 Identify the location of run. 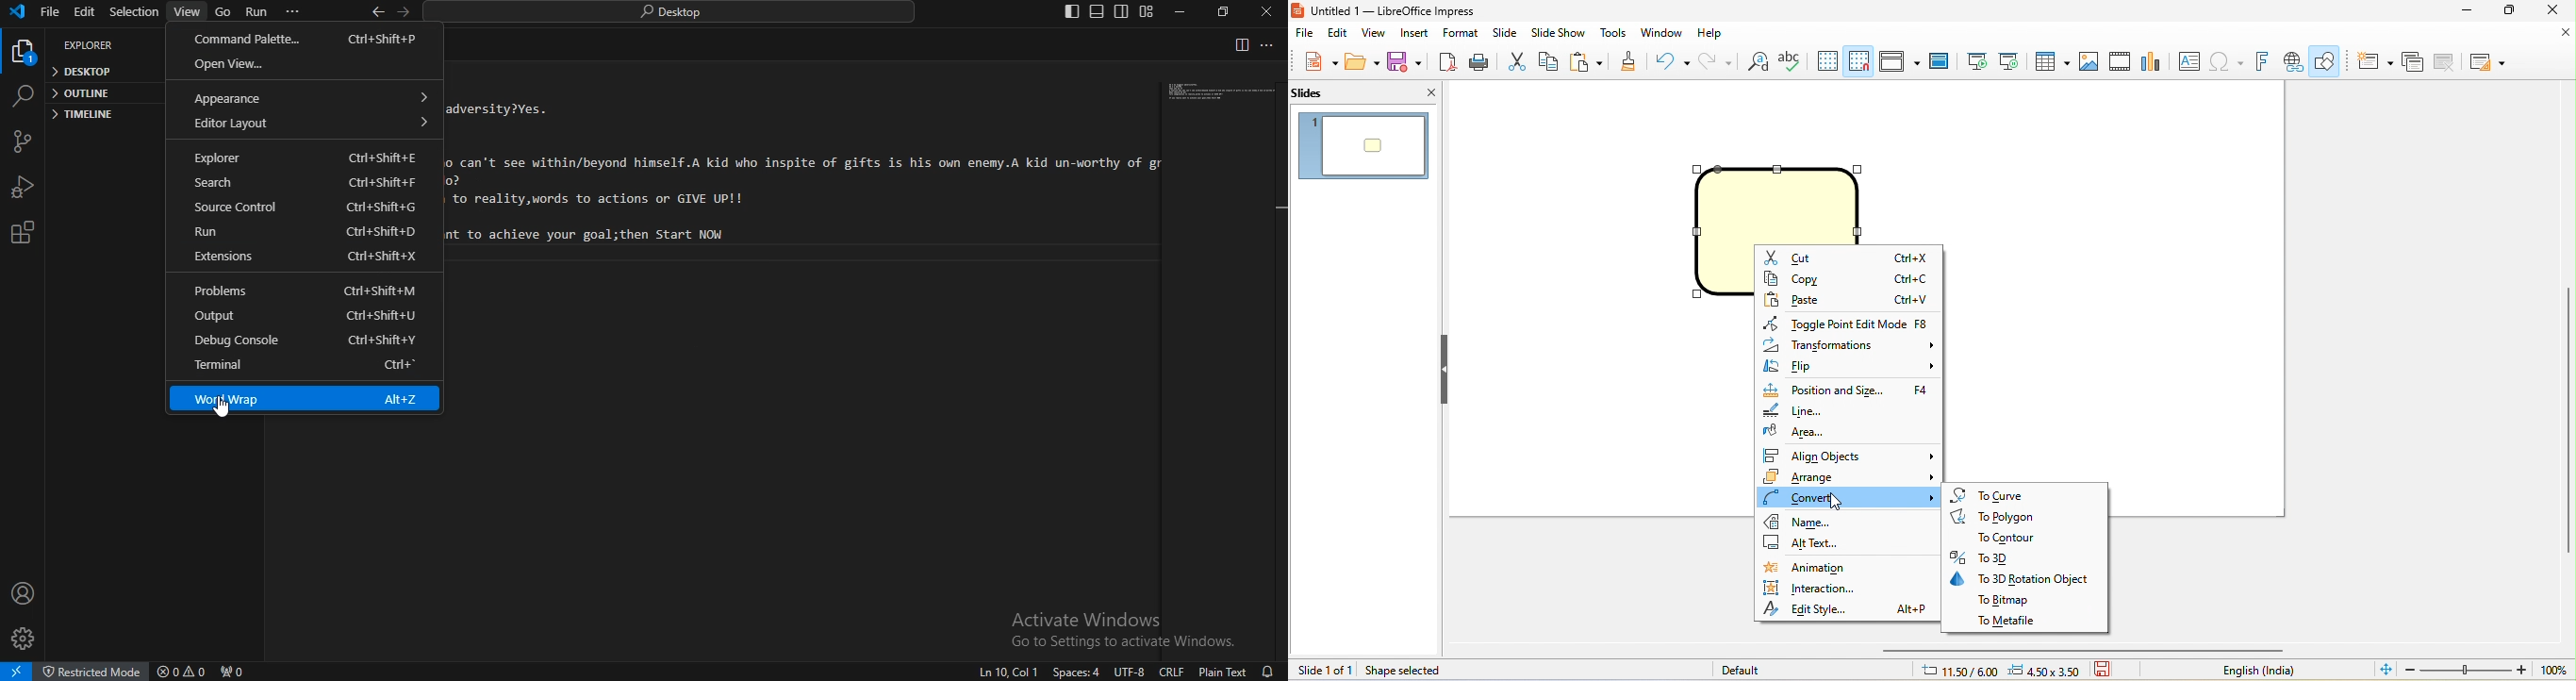
(258, 12).